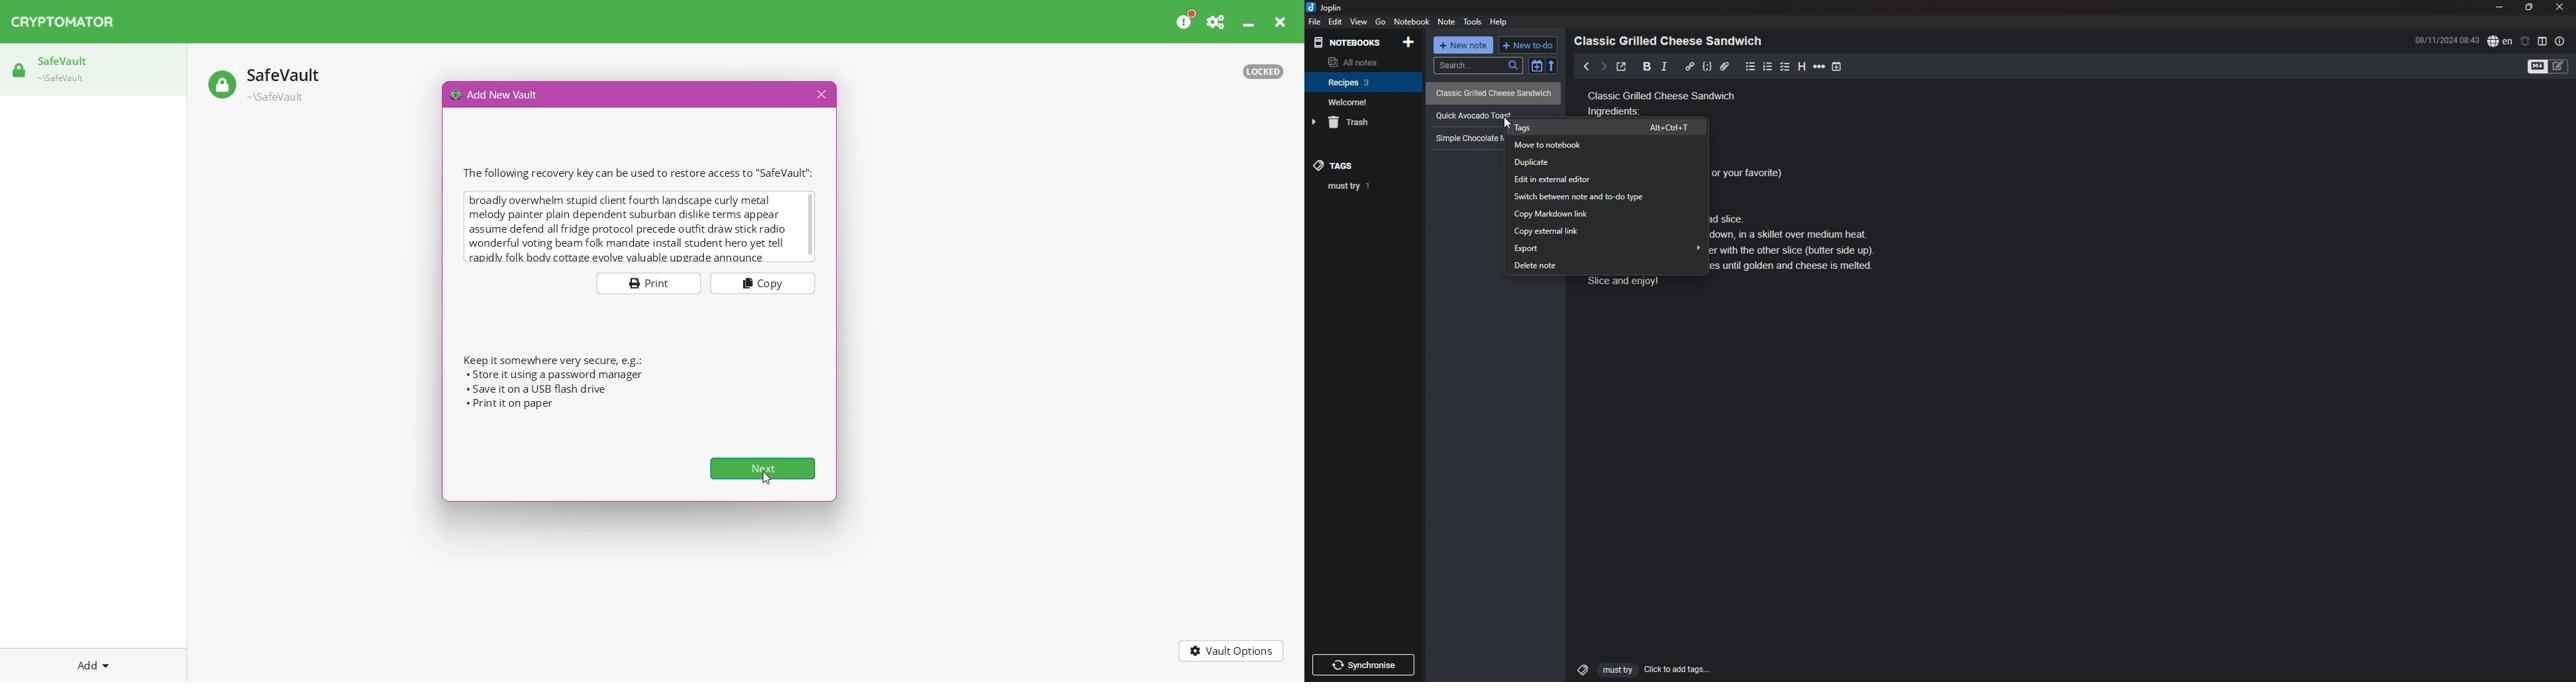  What do you see at coordinates (1529, 45) in the screenshot?
I see `new todo` at bounding box center [1529, 45].